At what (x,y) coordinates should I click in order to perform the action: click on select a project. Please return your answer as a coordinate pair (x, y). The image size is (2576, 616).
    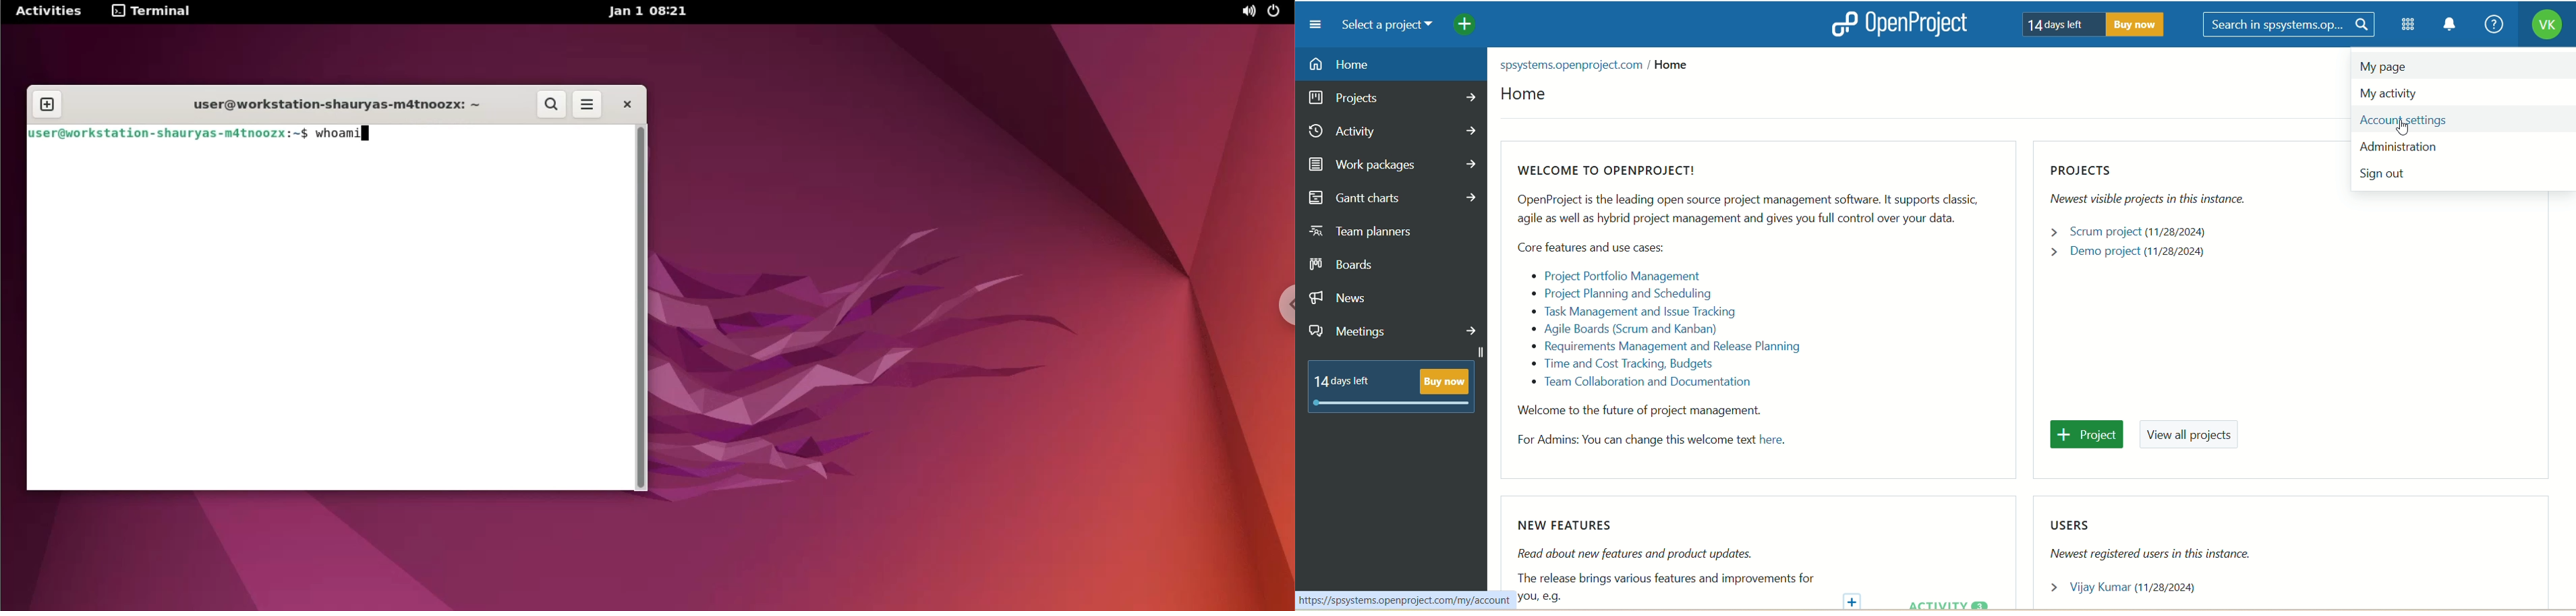
    Looking at the image, I should click on (1382, 25).